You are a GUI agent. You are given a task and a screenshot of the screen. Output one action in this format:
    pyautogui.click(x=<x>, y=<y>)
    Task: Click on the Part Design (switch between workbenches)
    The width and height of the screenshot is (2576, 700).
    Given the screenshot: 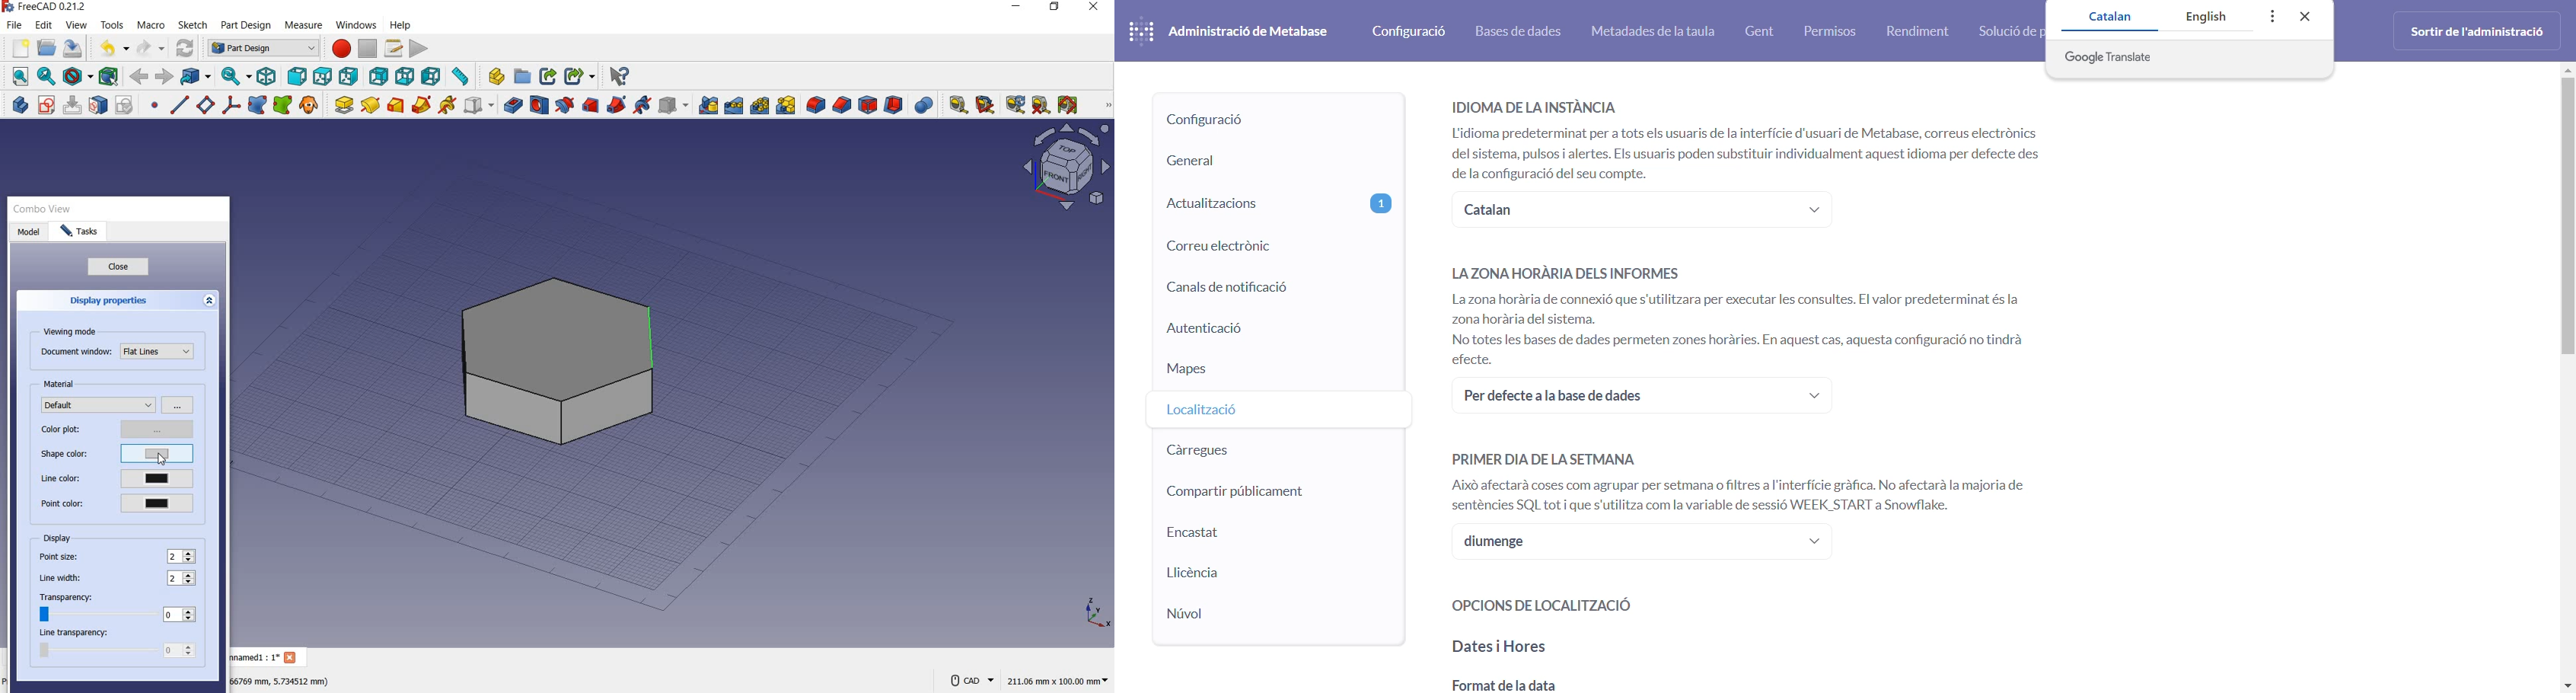 What is the action you would take?
    pyautogui.click(x=262, y=48)
    